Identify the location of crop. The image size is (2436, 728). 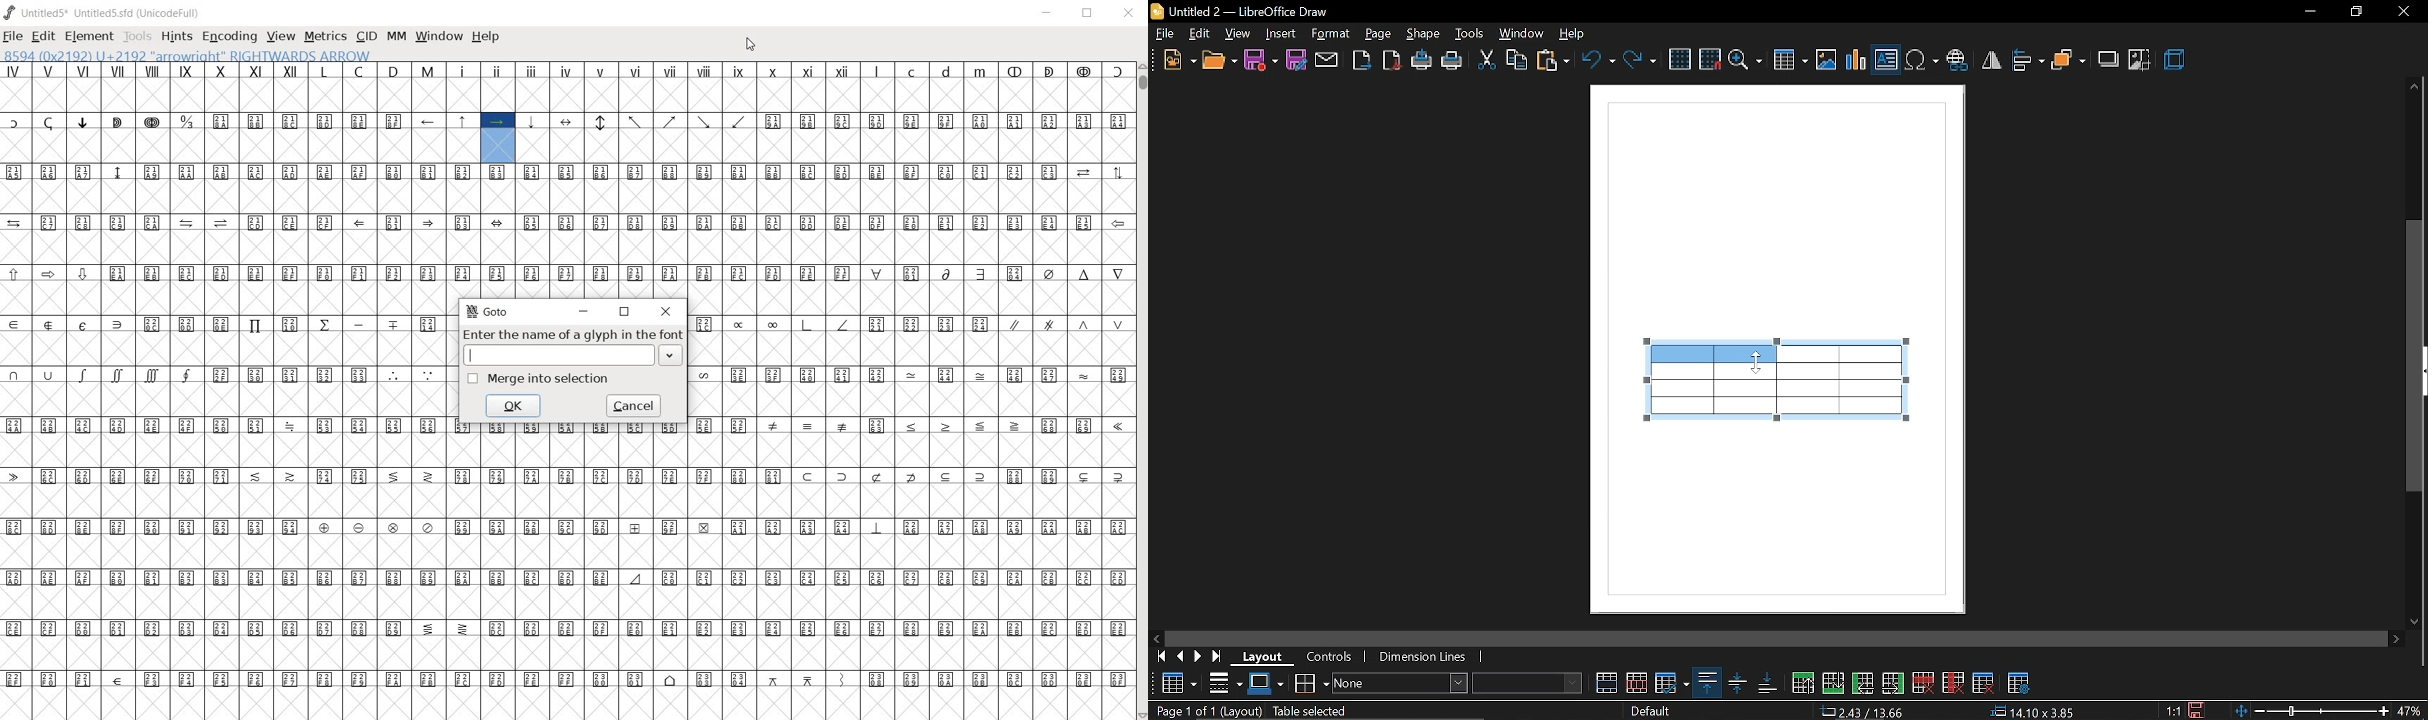
(2139, 61).